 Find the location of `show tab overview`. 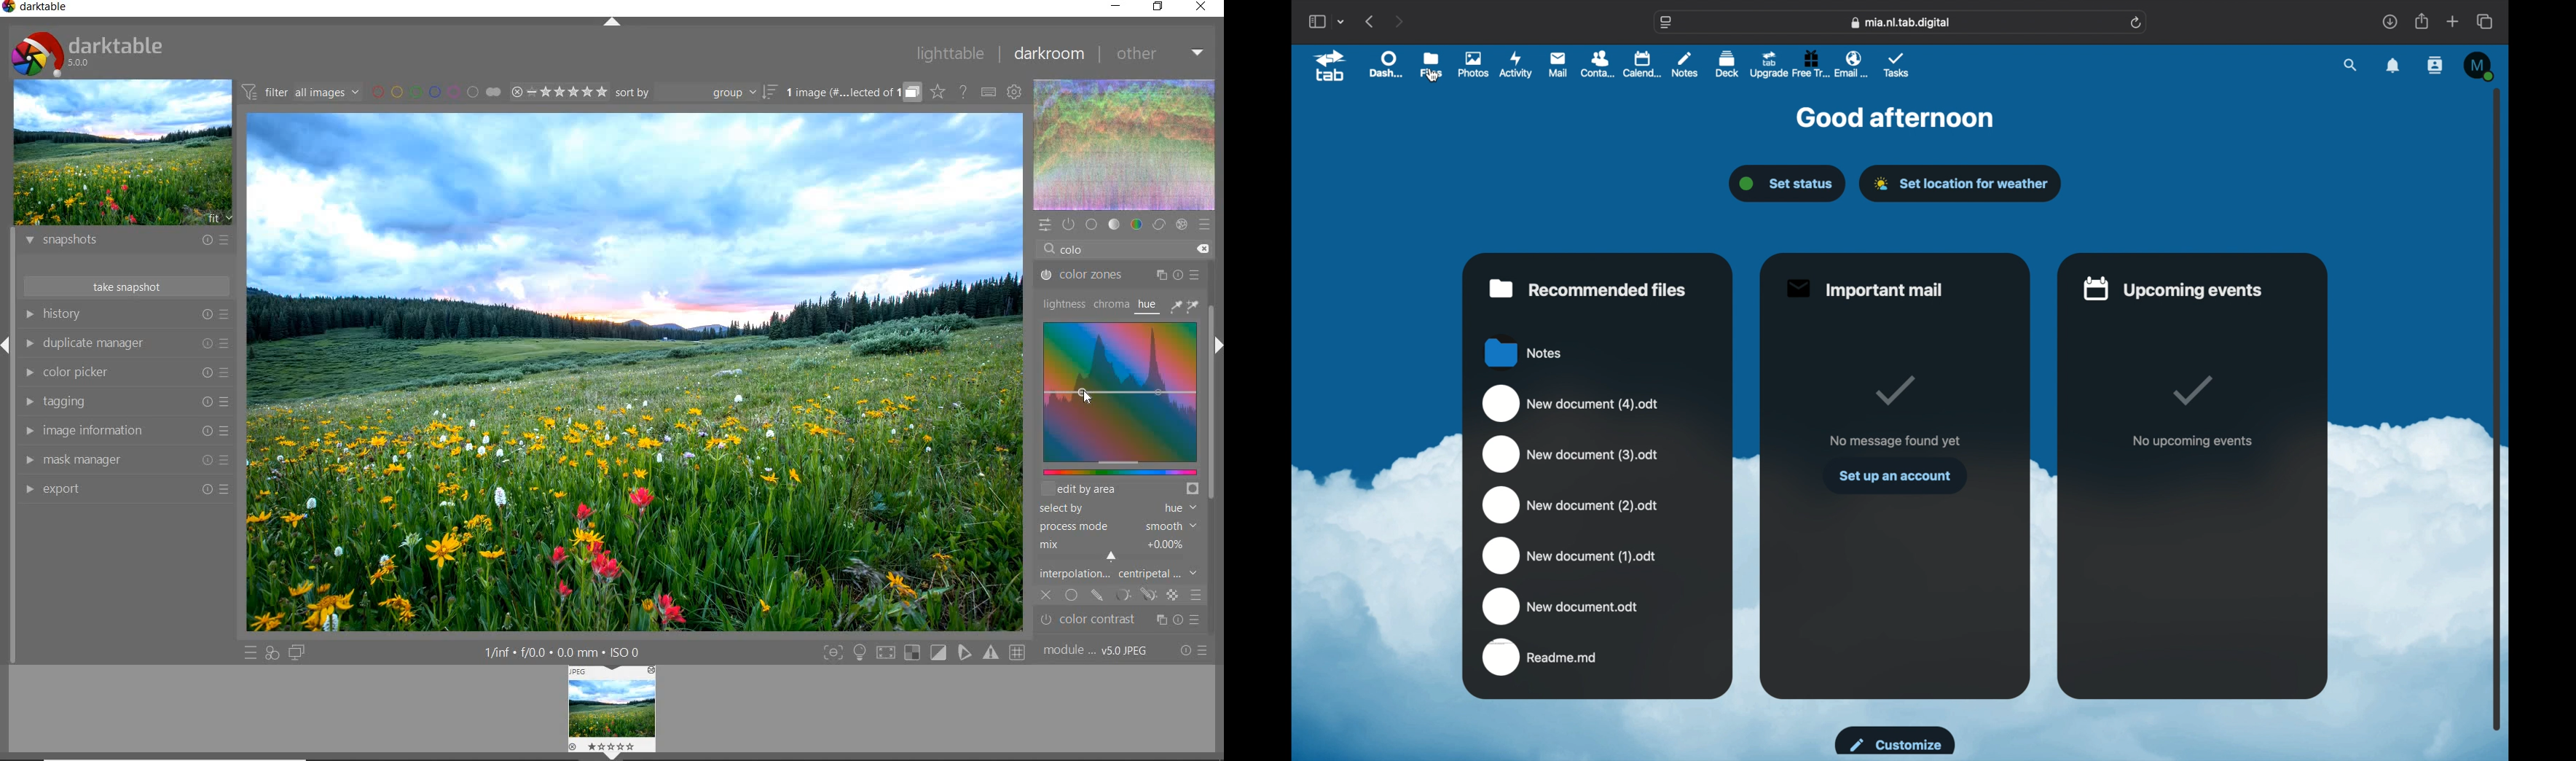

show tab overview is located at coordinates (2486, 22).